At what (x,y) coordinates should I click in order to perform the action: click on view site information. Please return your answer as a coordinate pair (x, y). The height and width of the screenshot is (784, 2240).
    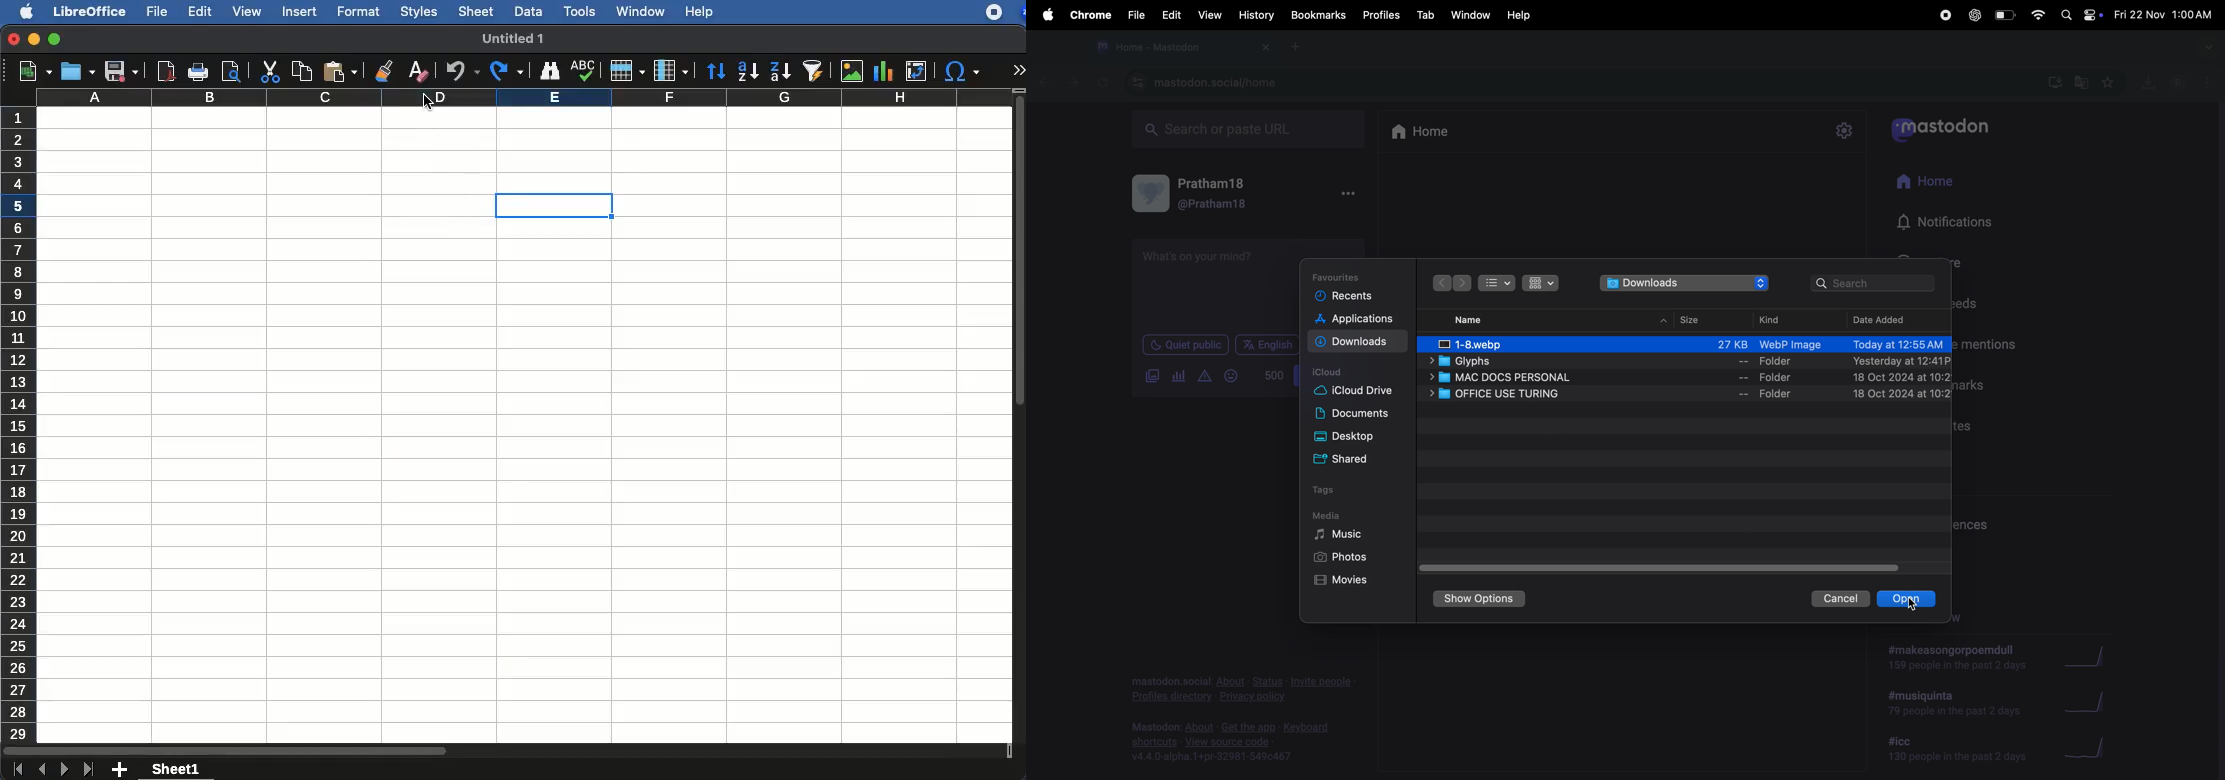
    Looking at the image, I should click on (1135, 84).